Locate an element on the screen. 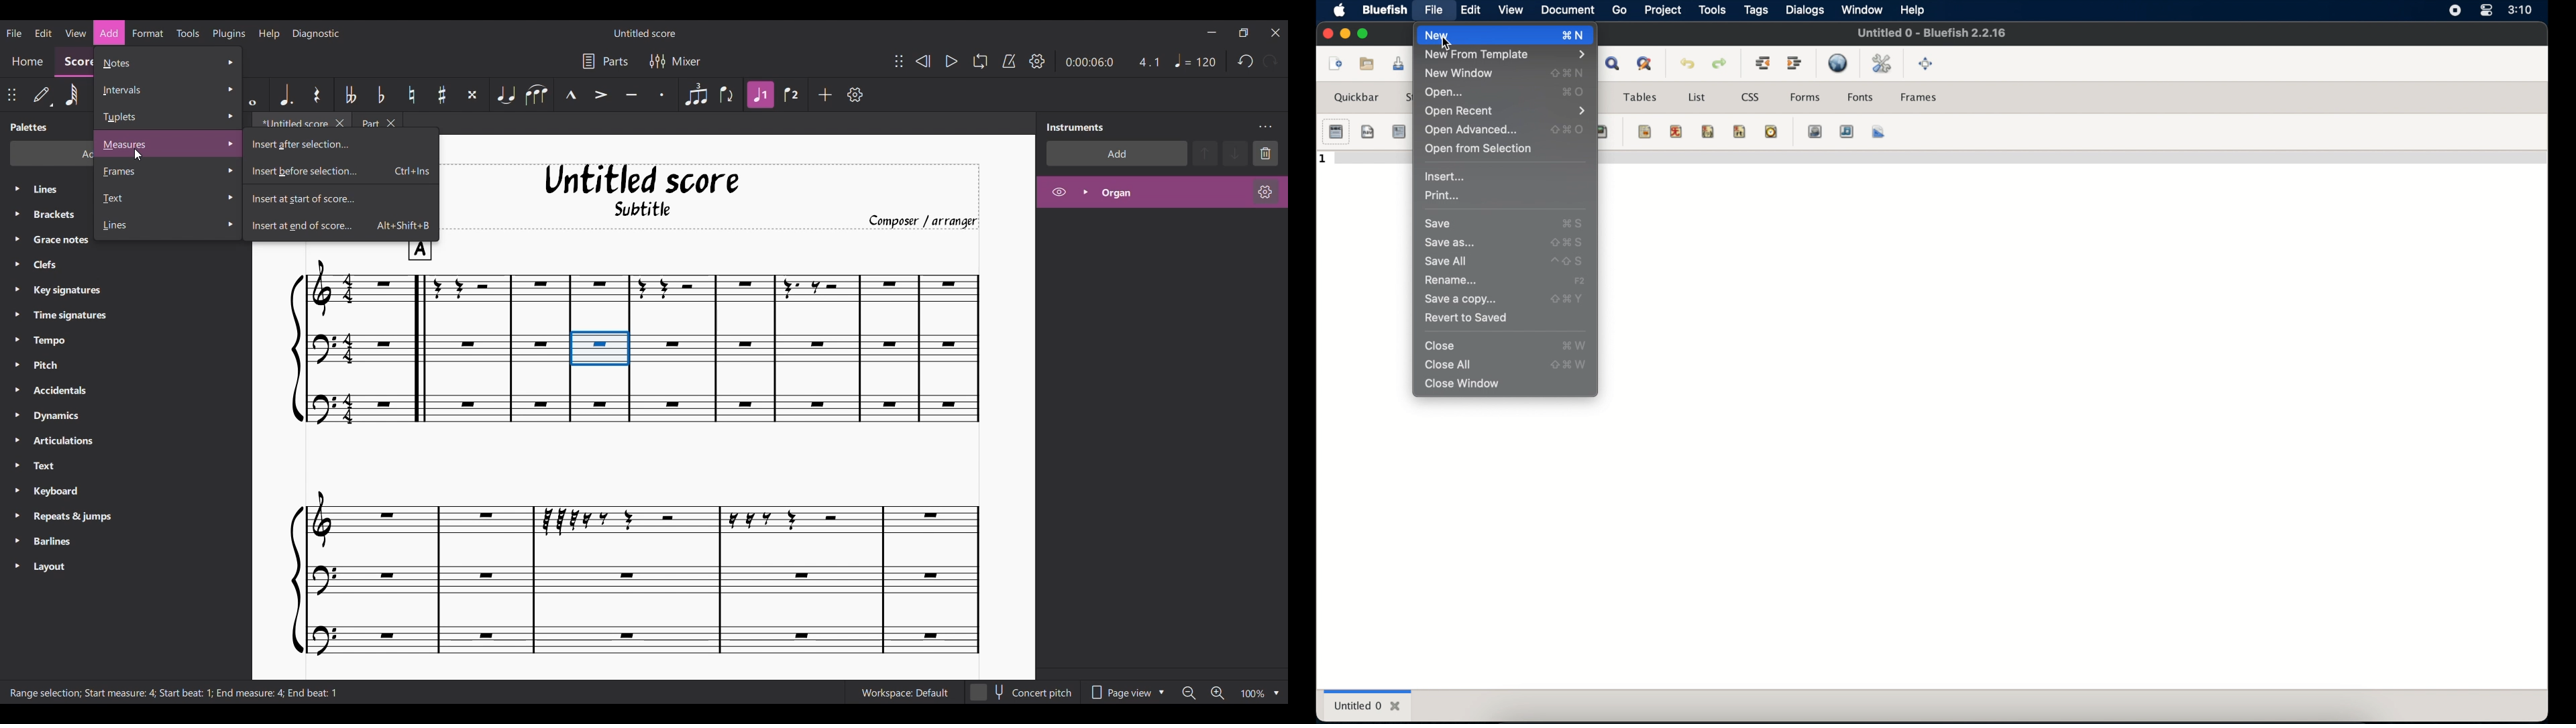 The width and height of the screenshot is (2576, 728). open advanced shortcut is located at coordinates (1568, 129).